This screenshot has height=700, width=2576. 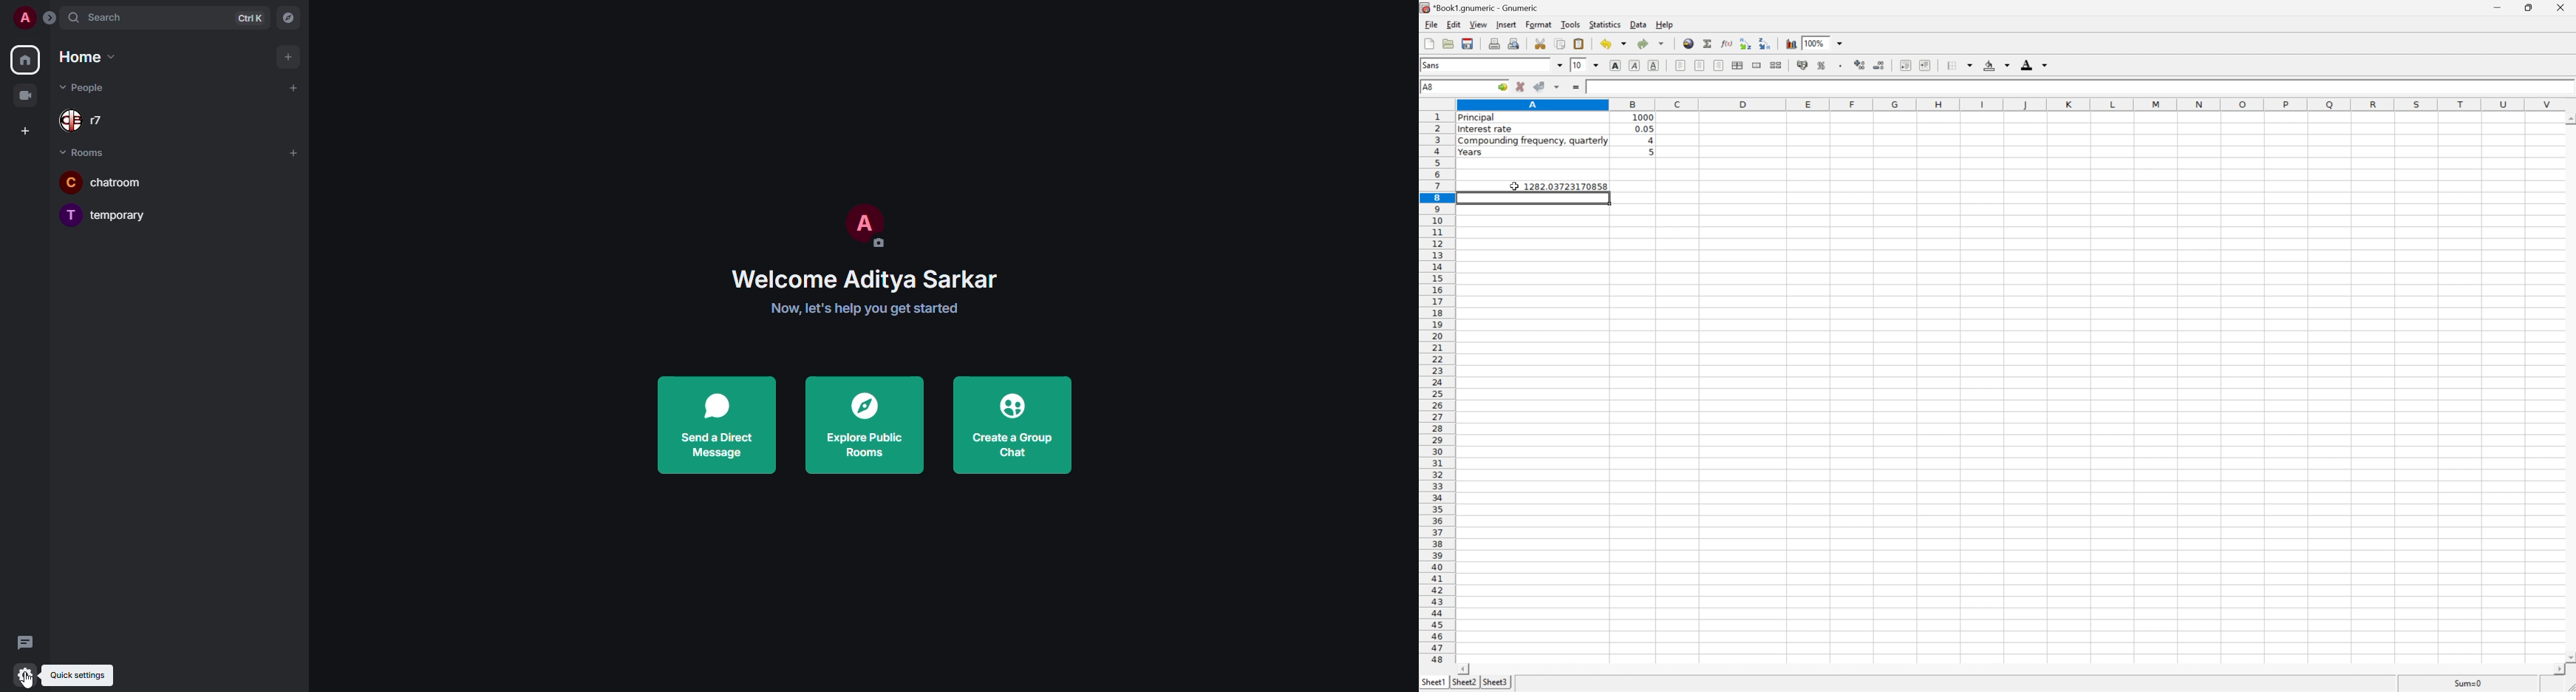 What do you see at coordinates (1579, 43) in the screenshot?
I see `paste` at bounding box center [1579, 43].